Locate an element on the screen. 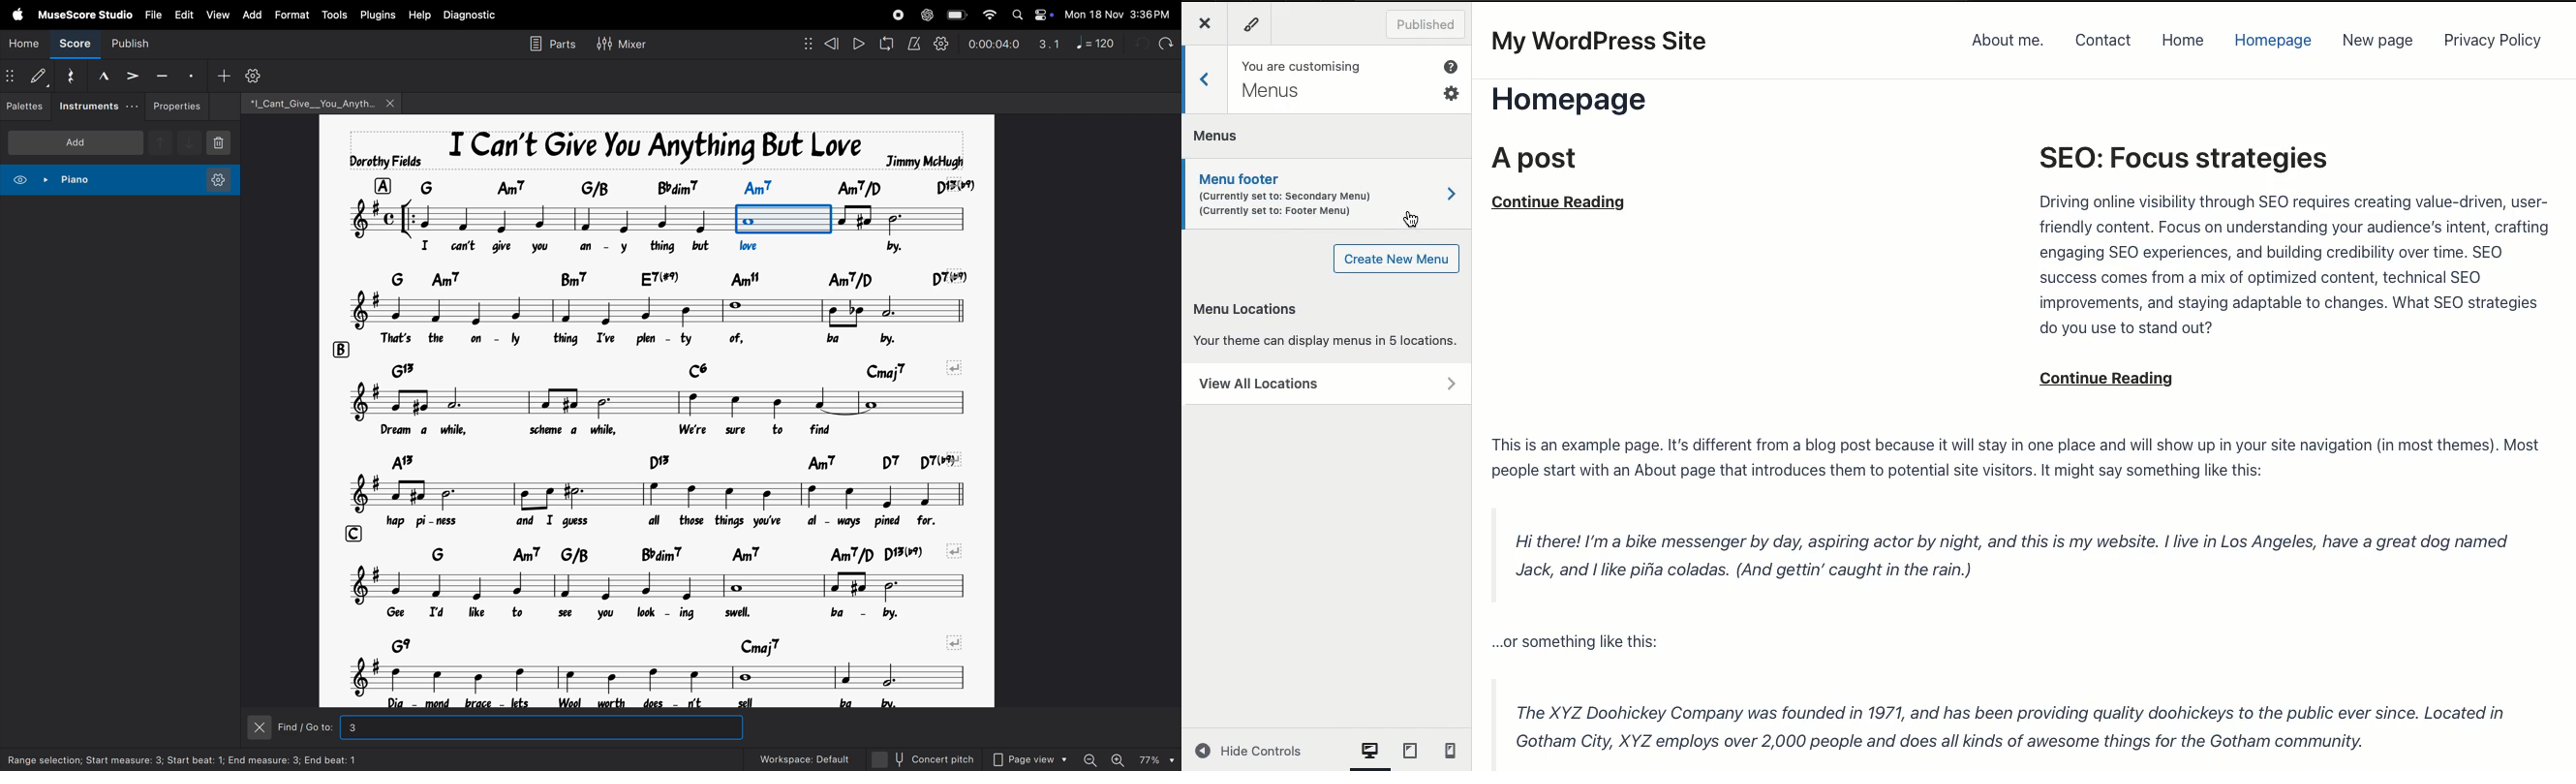 The height and width of the screenshot is (784, 2576). chord symbols is located at coordinates (679, 275).